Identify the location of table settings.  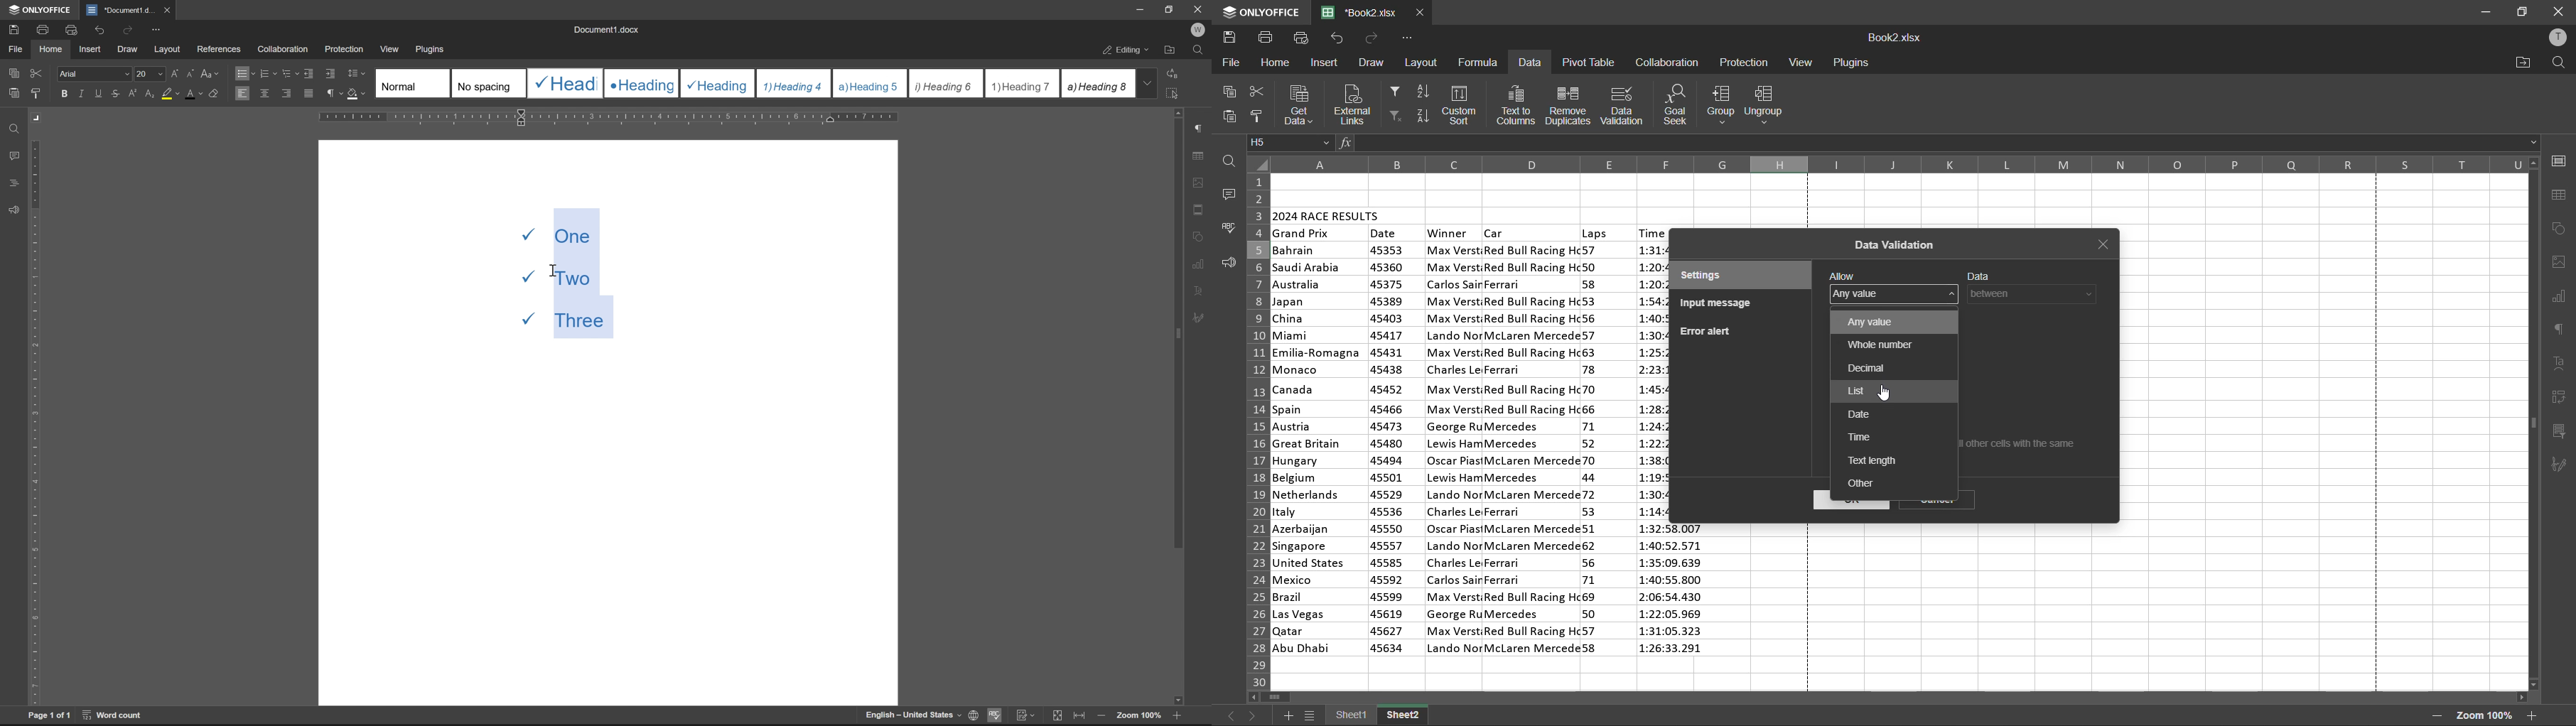
(1198, 157).